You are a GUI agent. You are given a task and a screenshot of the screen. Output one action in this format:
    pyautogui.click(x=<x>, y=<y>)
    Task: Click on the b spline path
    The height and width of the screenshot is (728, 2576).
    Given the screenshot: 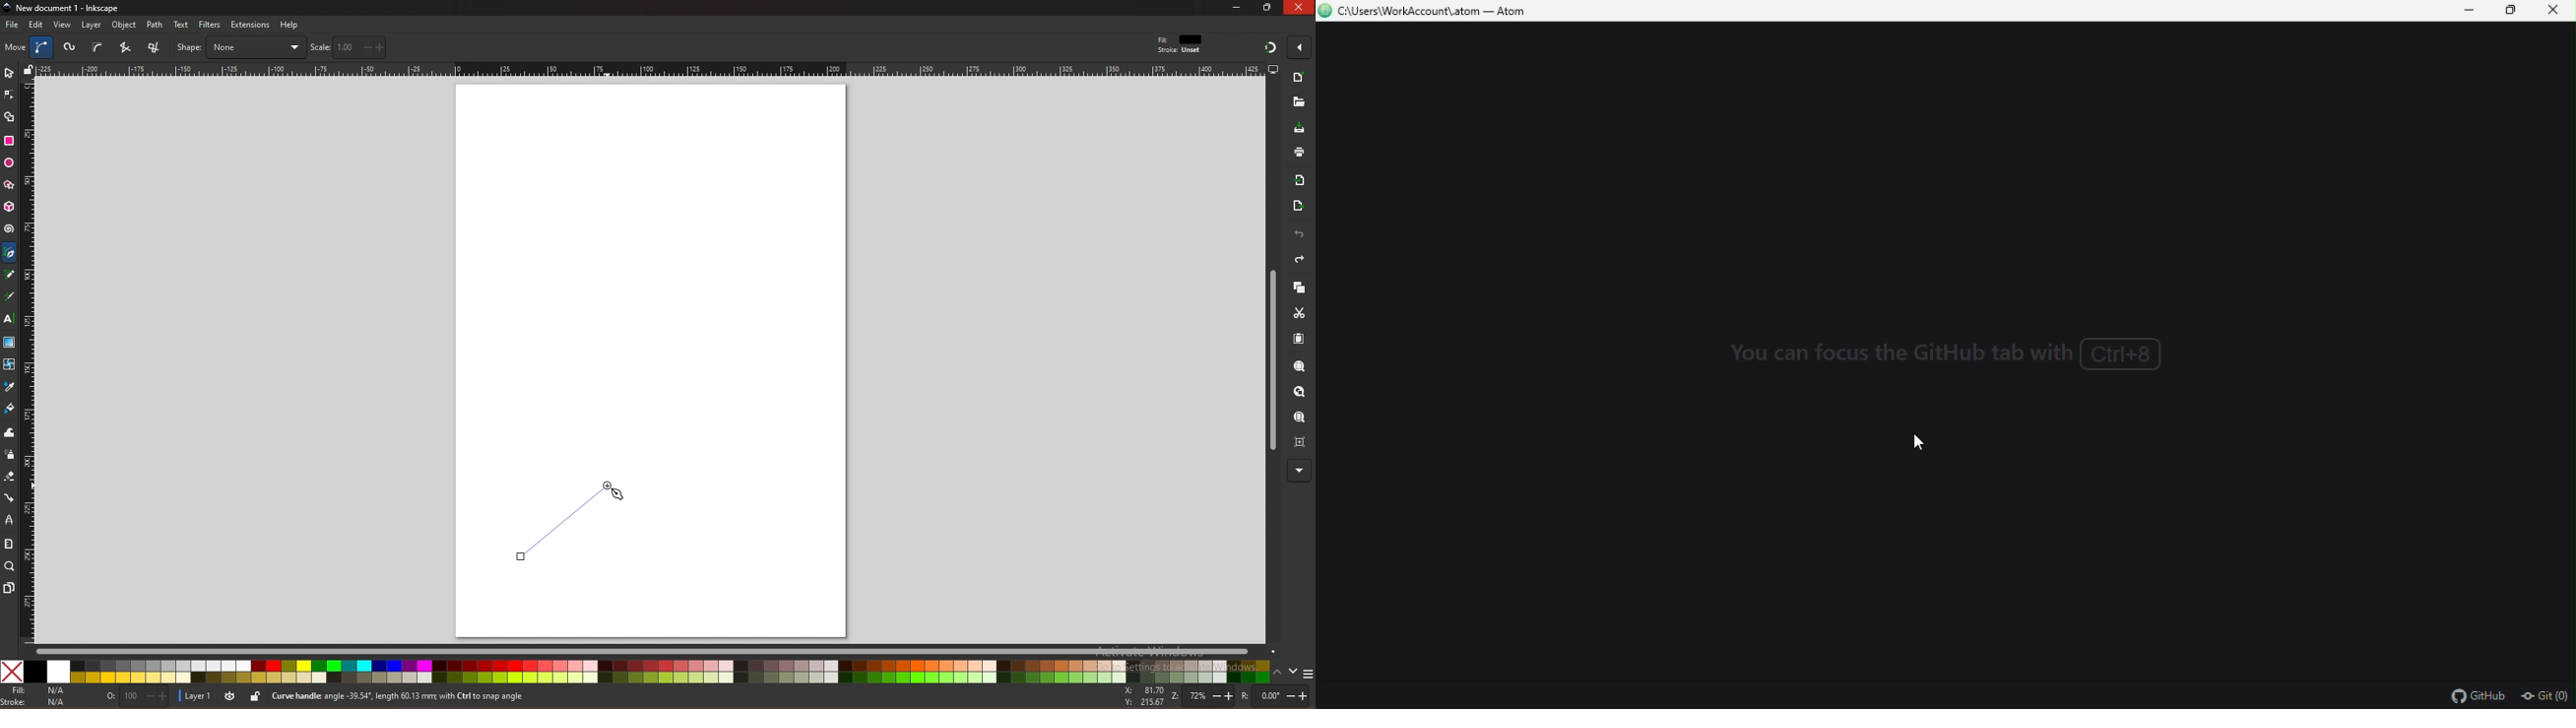 What is the action you would take?
    pyautogui.click(x=97, y=47)
    